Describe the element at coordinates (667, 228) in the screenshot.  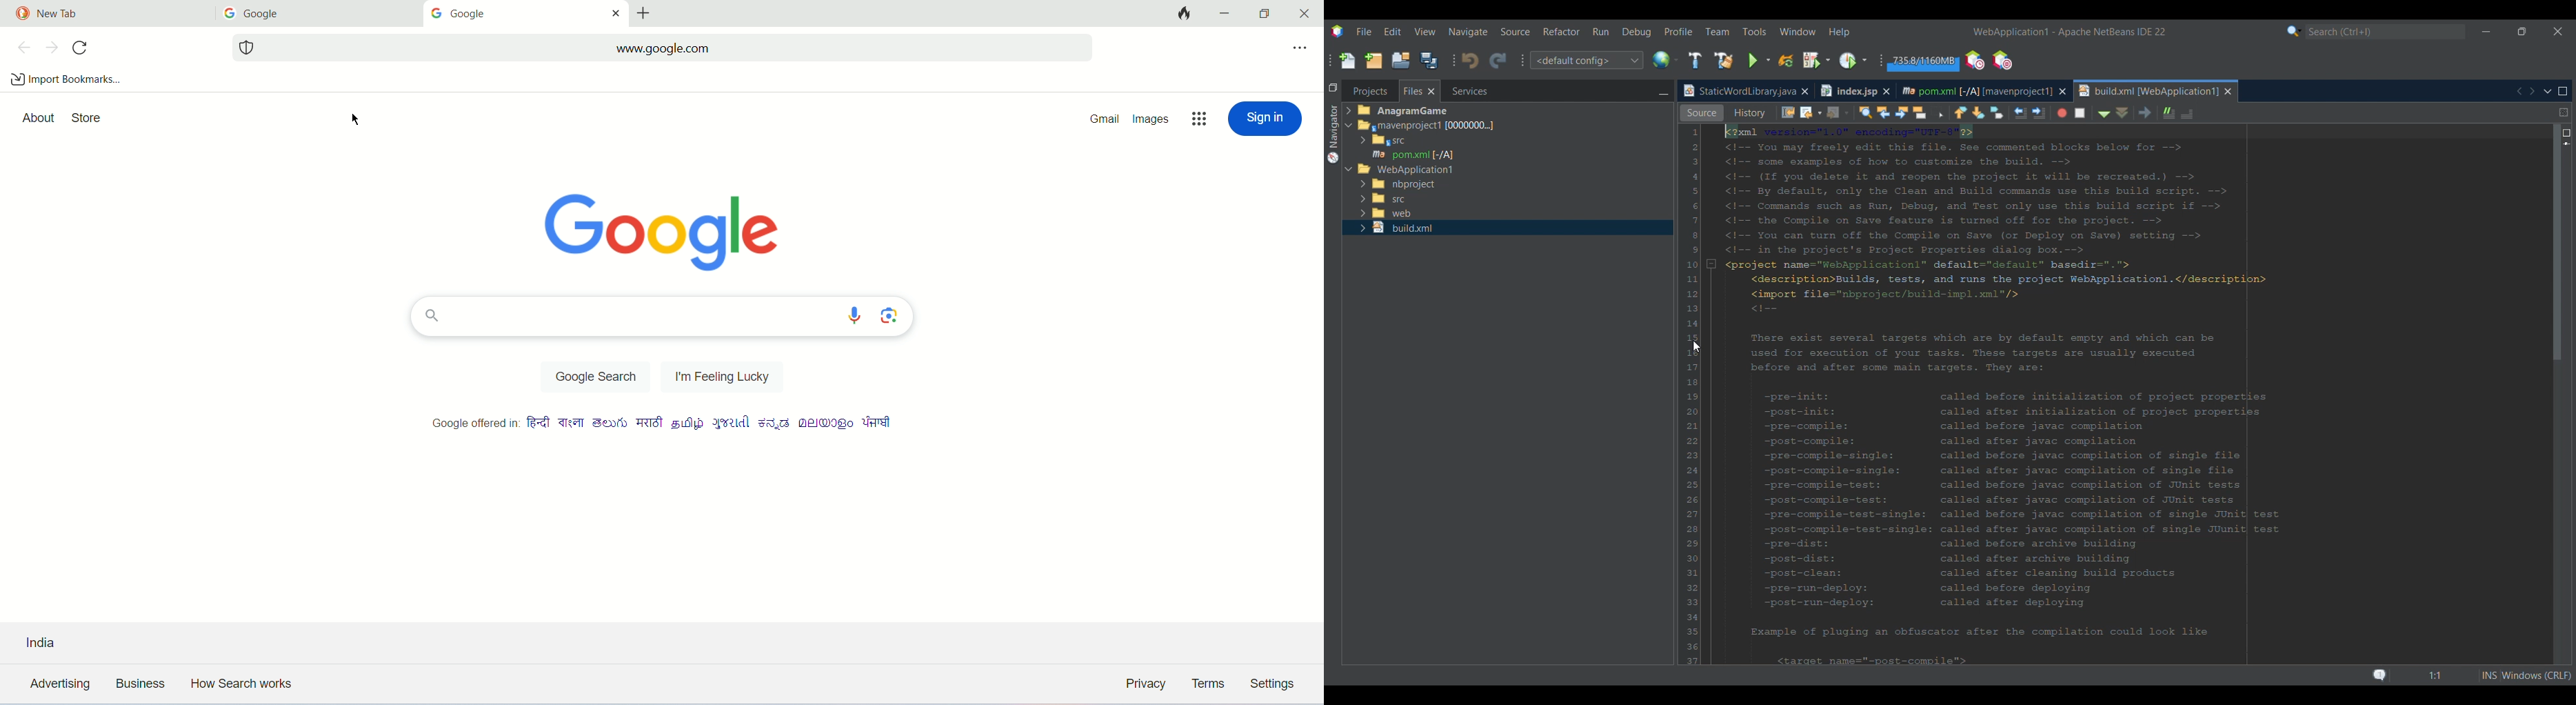
I see `google logo` at that location.